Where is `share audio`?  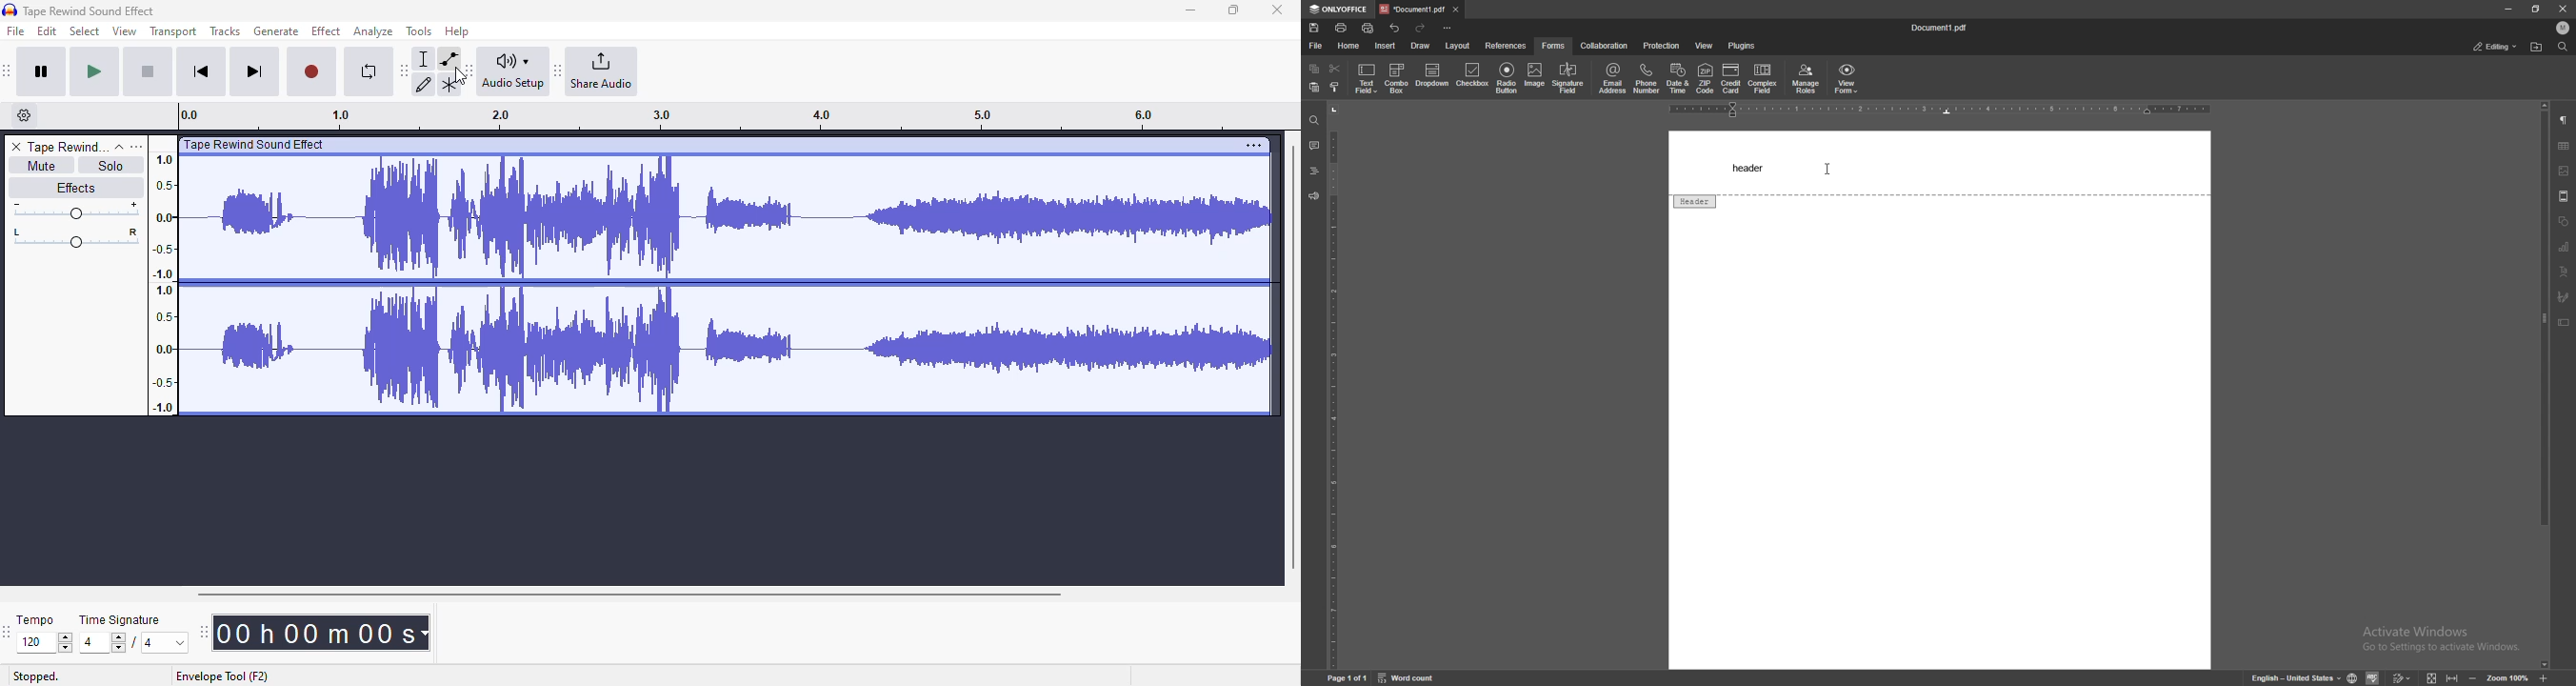
share audio is located at coordinates (603, 71).